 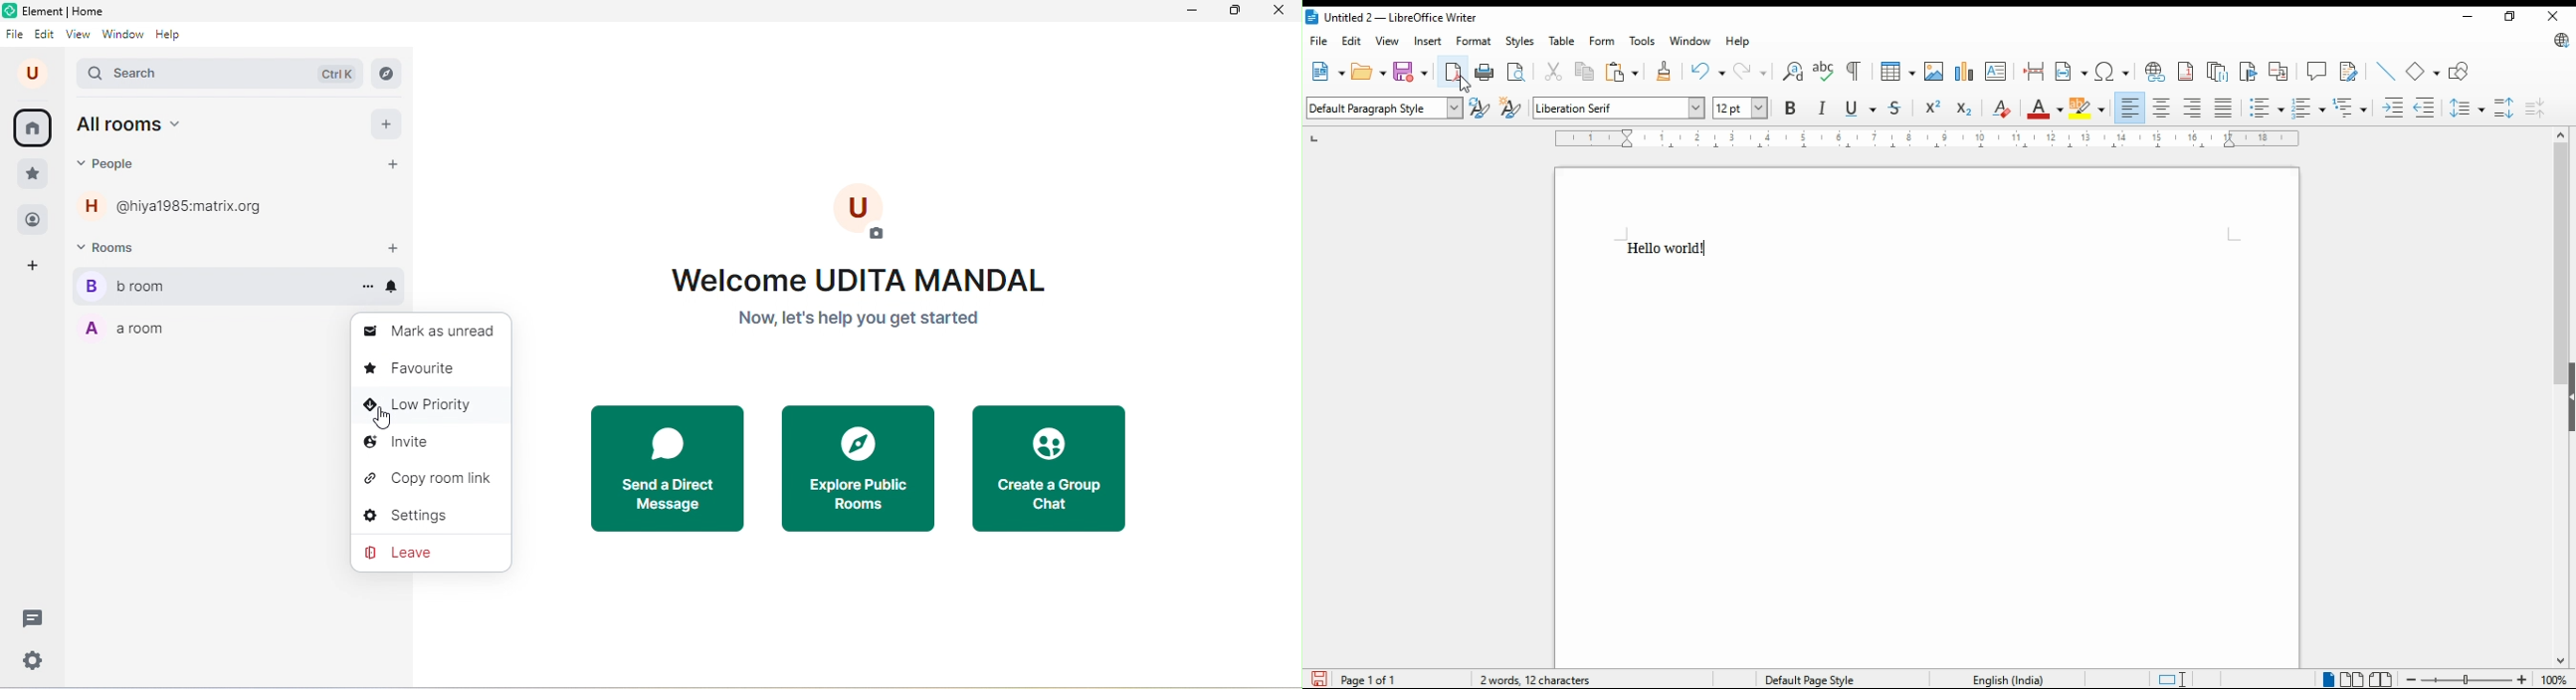 I want to click on all rooms, so click(x=129, y=123).